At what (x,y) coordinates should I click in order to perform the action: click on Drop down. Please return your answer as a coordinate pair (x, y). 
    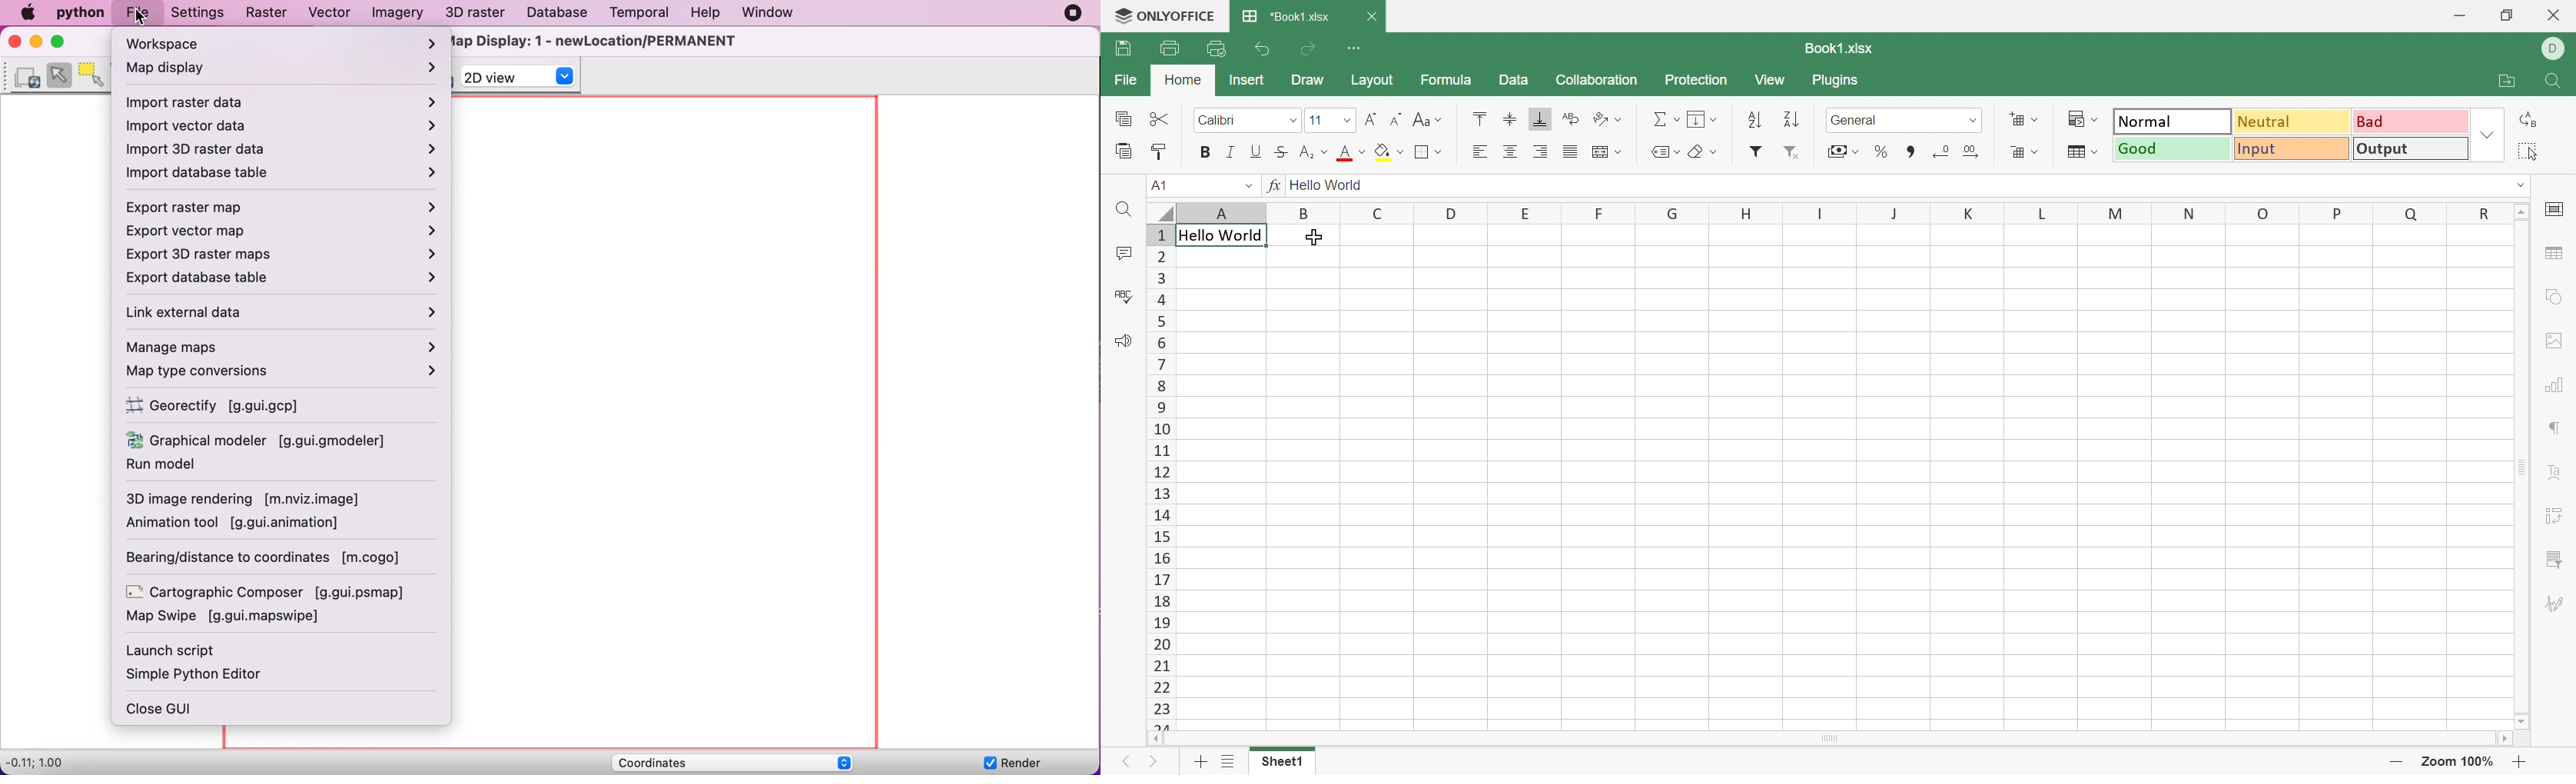
    Looking at the image, I should click on (2489, 135).